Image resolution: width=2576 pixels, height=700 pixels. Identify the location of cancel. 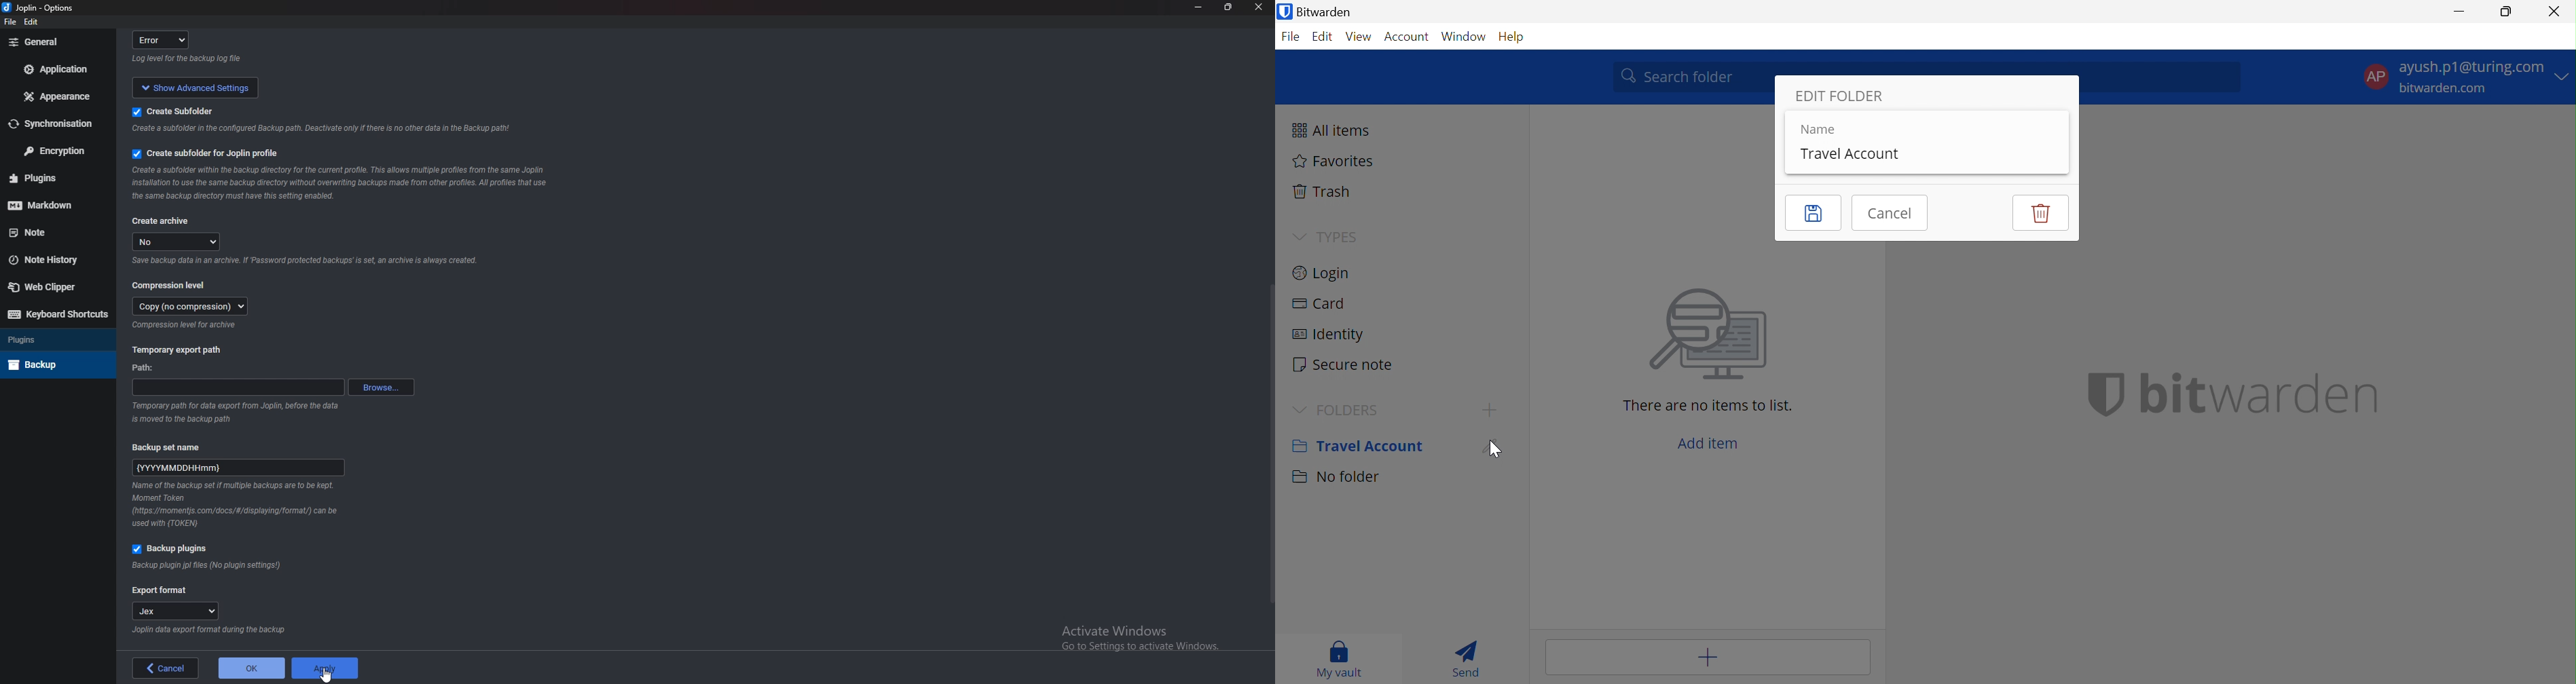
(166, 668).